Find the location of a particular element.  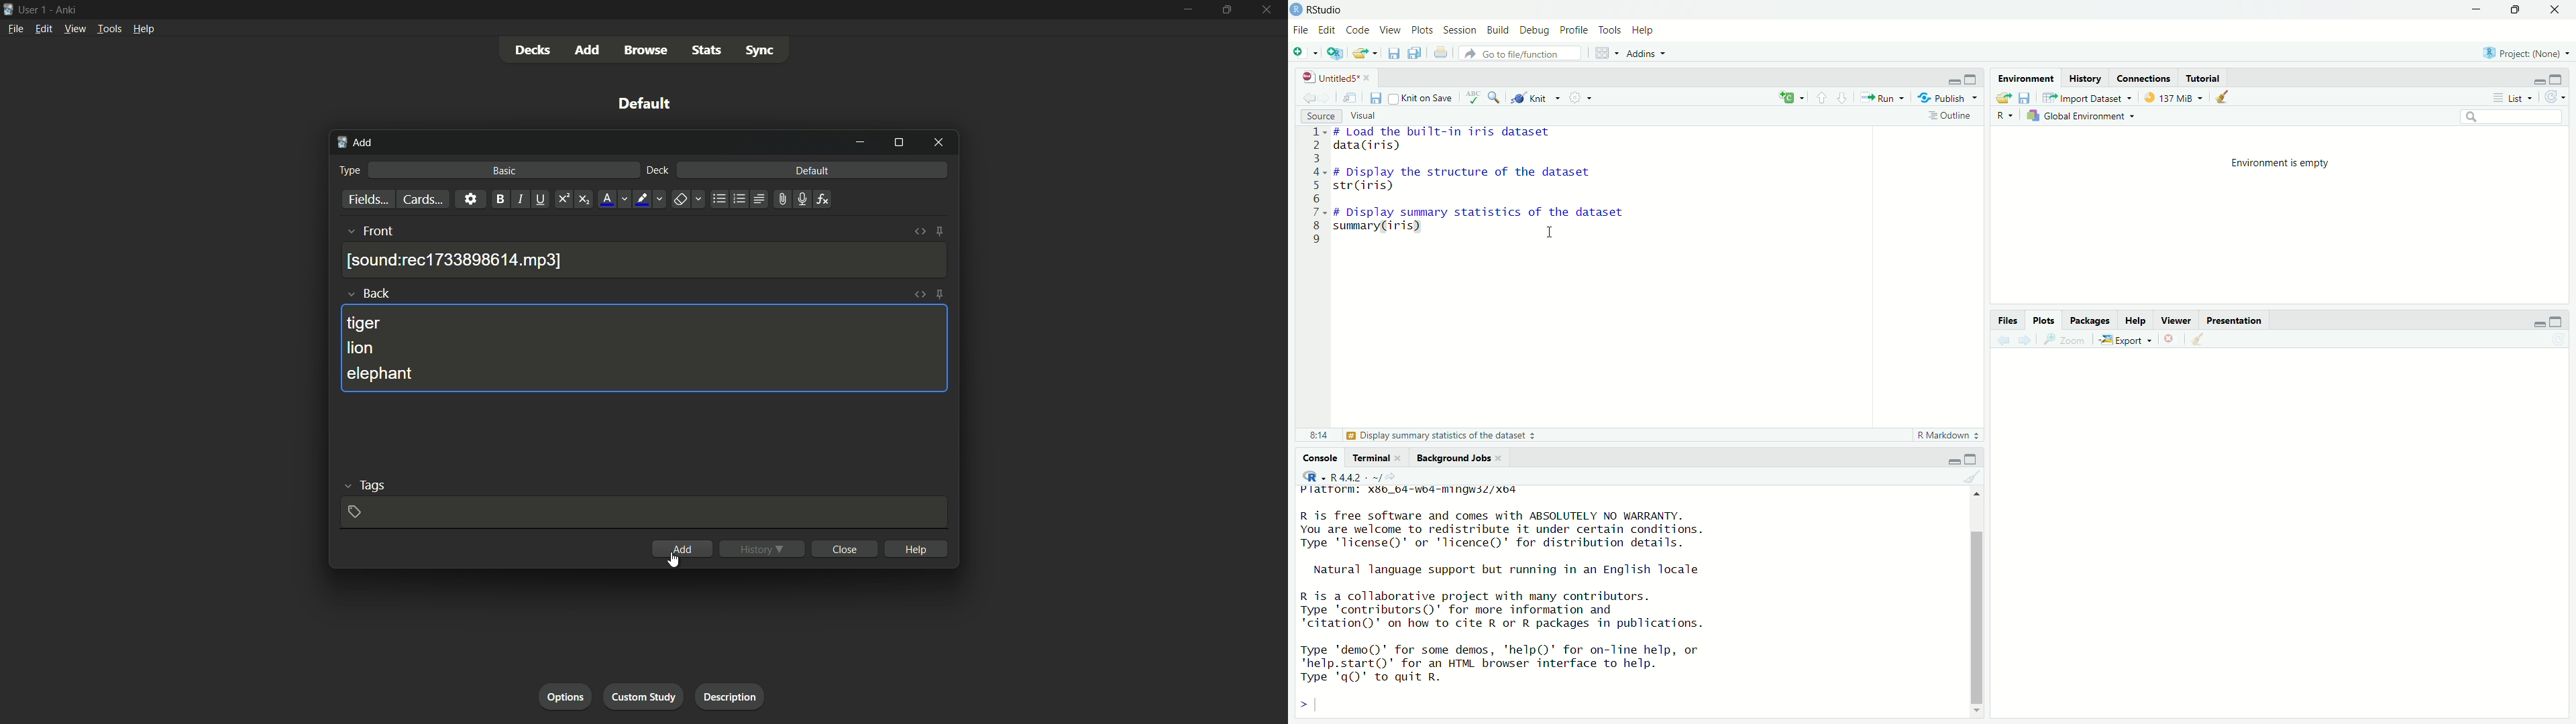

deck is located at coordinates (657, 171).